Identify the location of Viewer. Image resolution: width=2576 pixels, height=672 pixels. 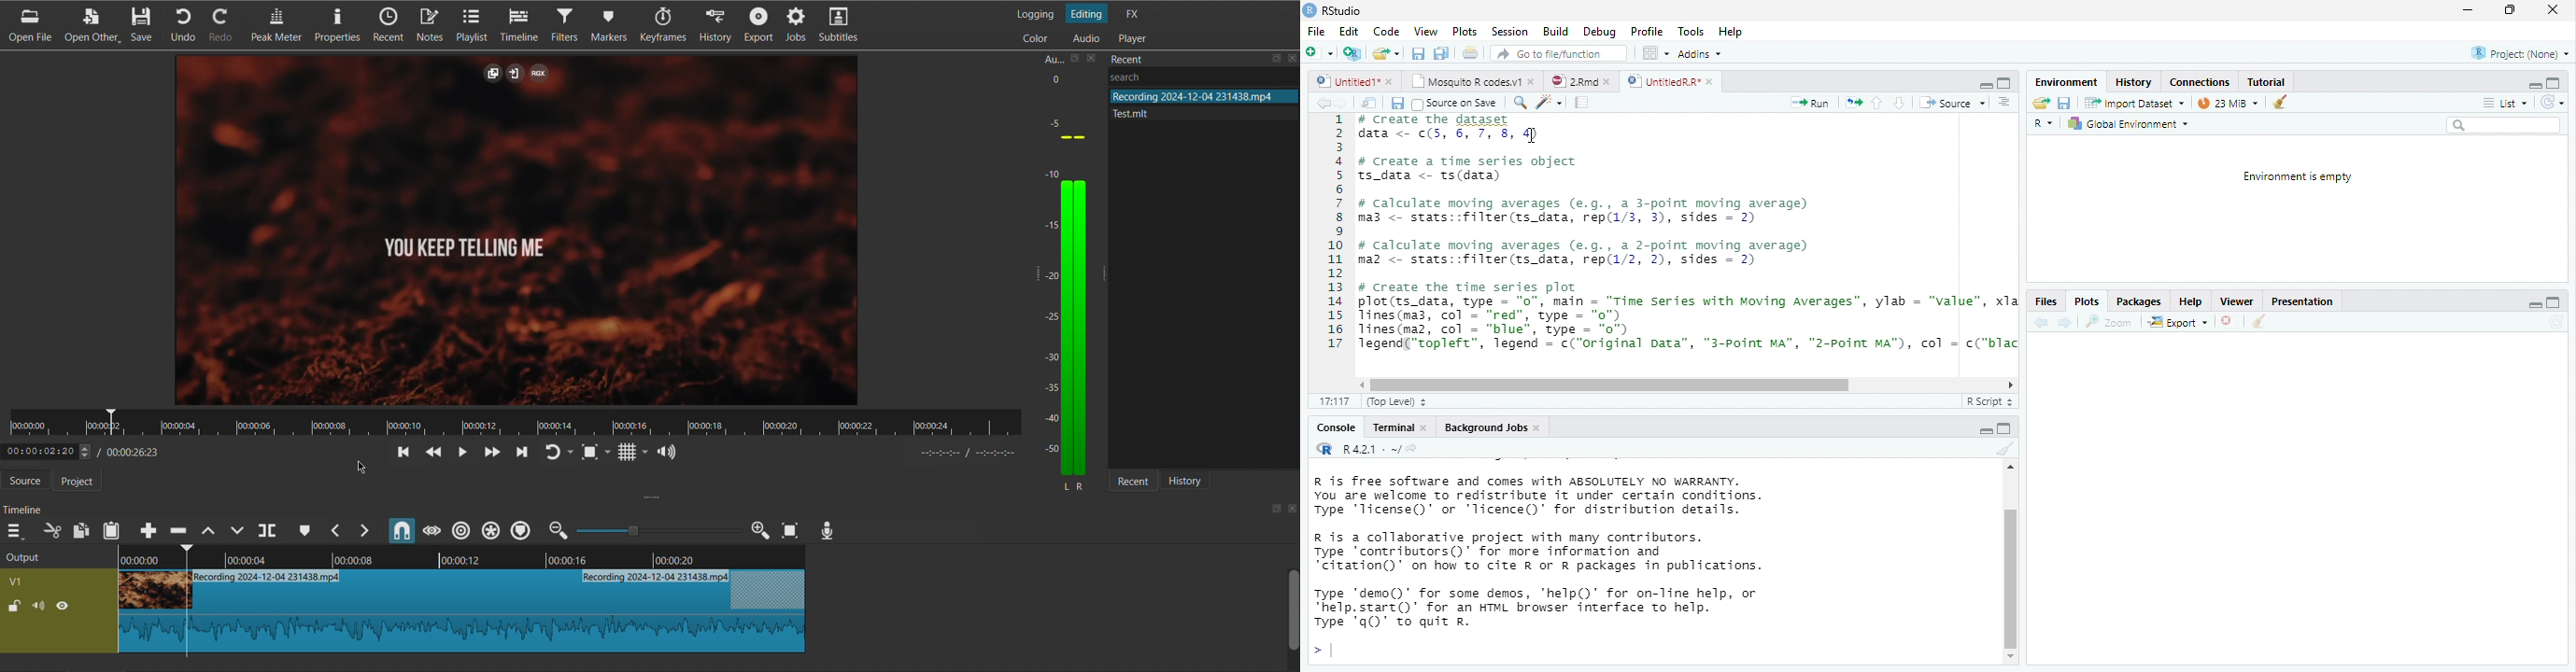
(2236, 301).